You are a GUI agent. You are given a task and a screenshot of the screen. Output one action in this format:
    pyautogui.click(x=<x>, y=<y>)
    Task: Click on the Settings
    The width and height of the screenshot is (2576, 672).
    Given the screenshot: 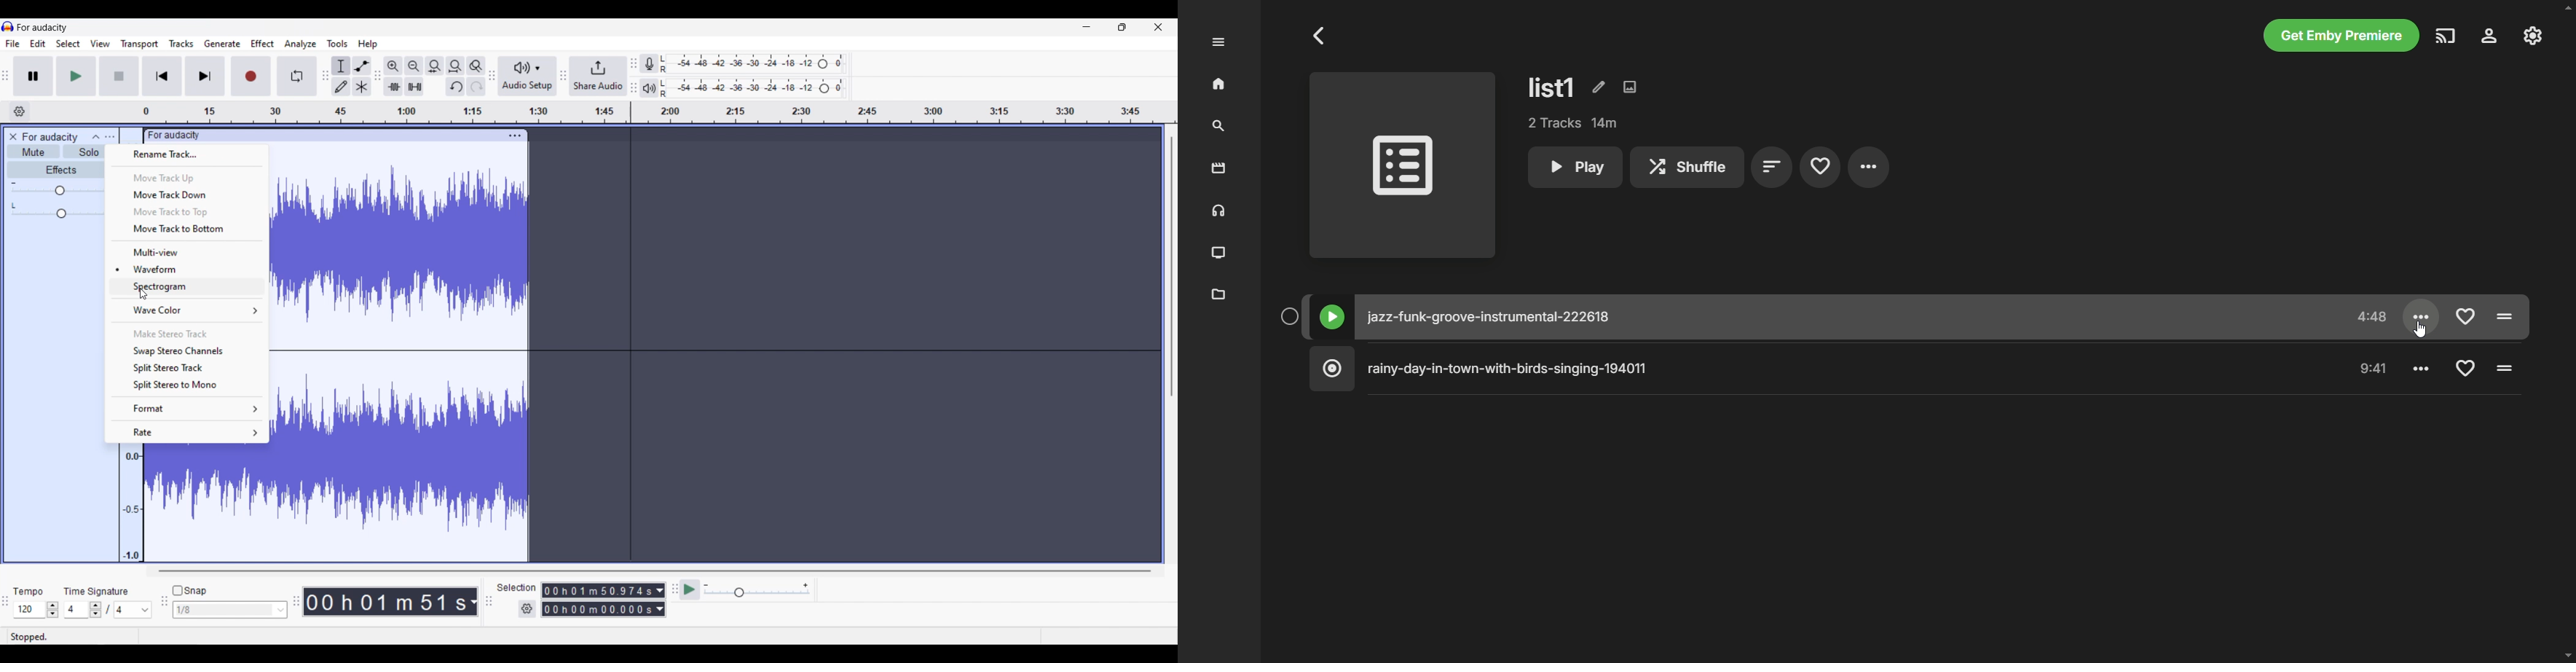 What is the action you would take?
    pyautogui.click(x=528, y=609)
    